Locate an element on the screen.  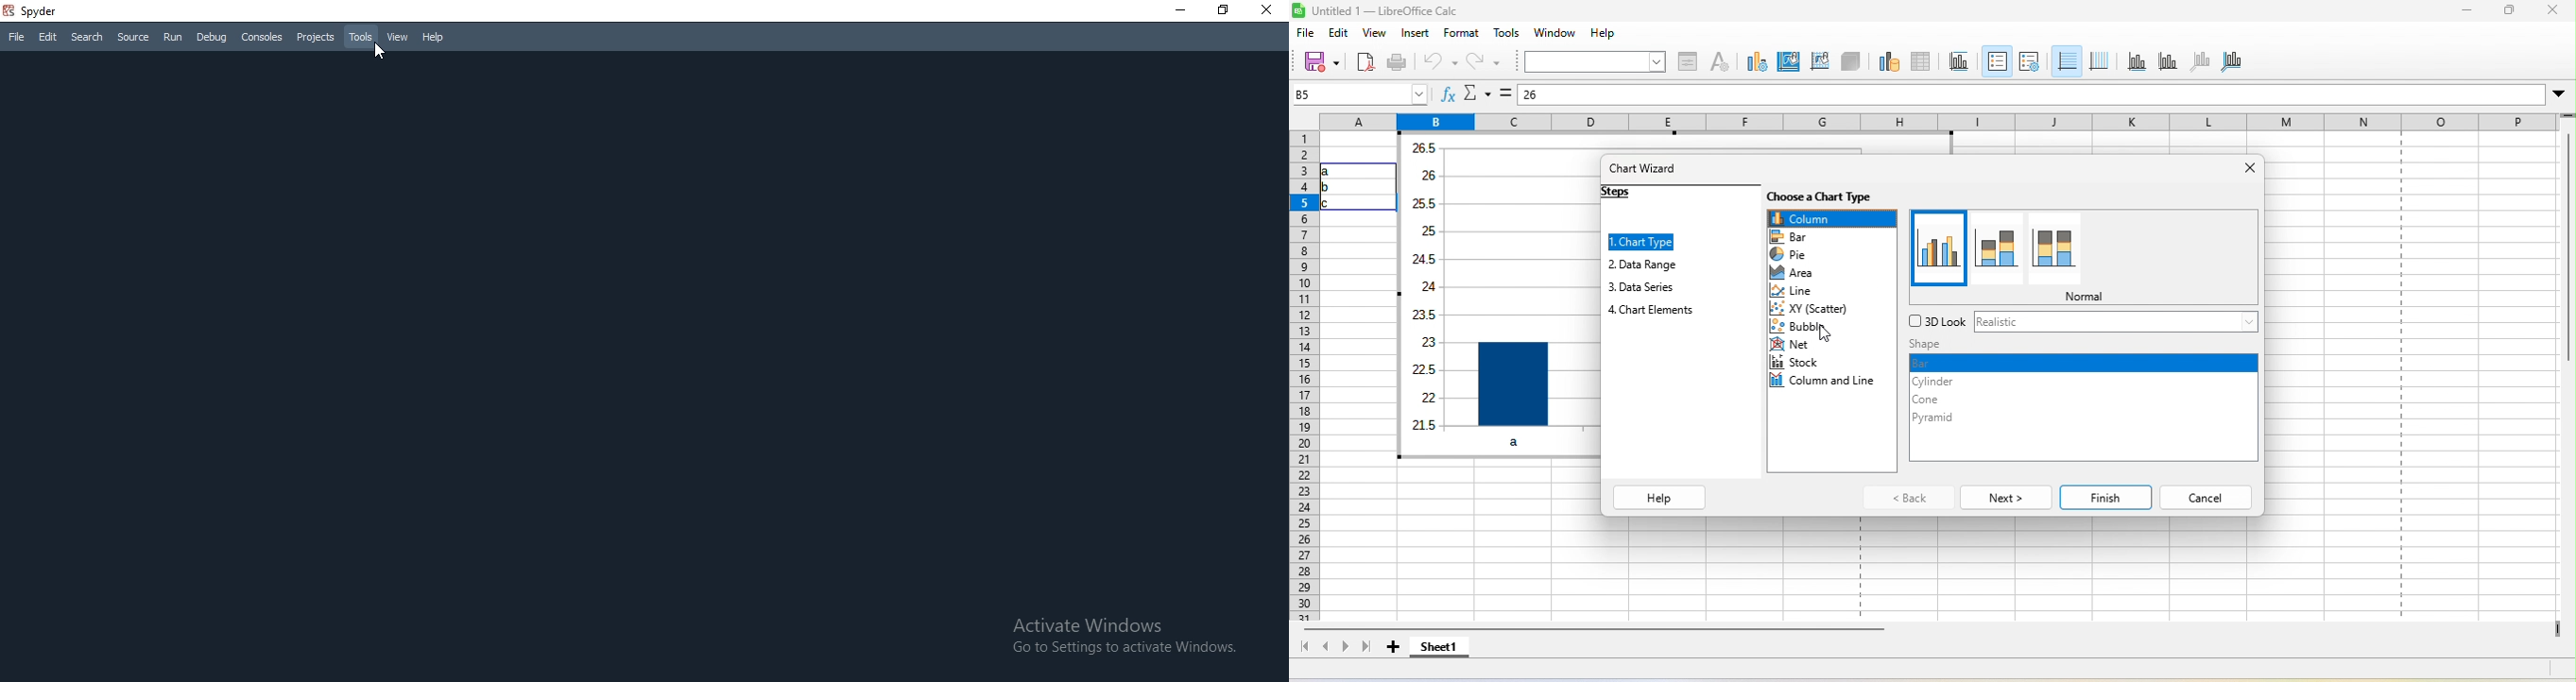
cancel is located at coordinates (2209, 494).